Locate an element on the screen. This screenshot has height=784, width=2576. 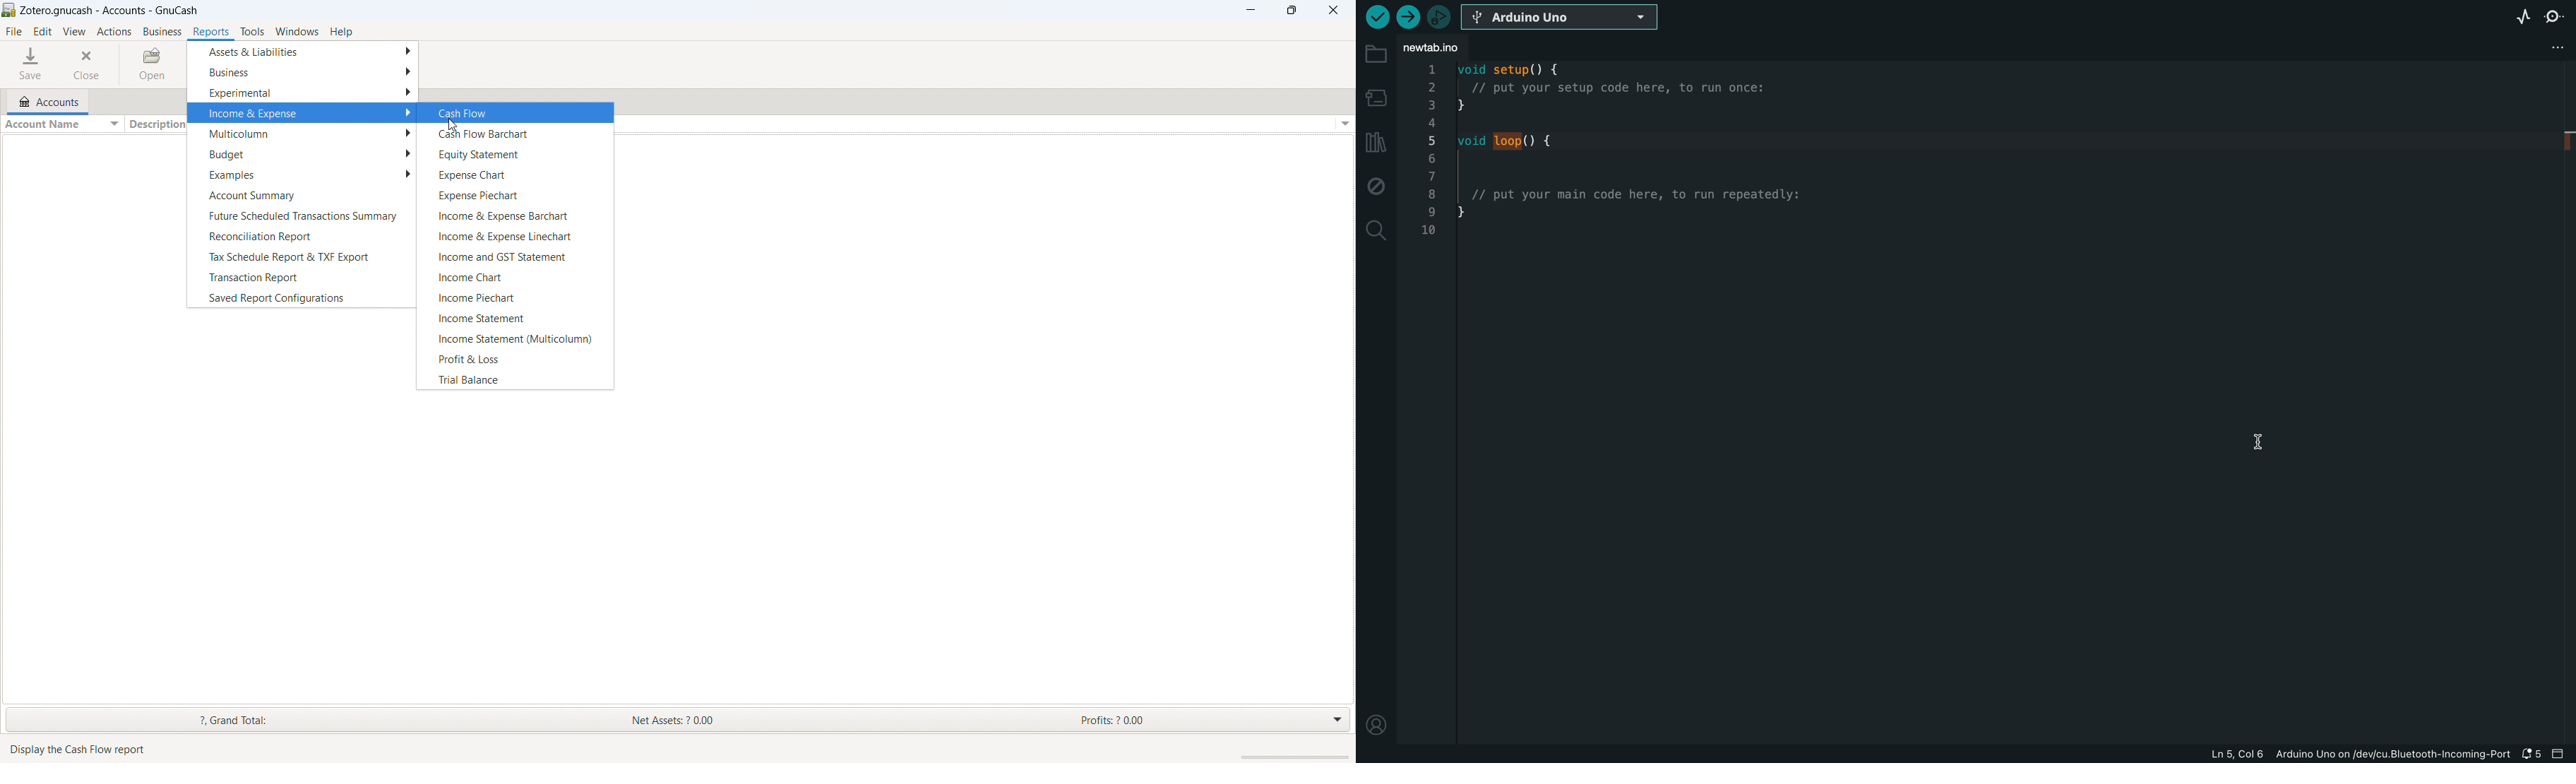
profit & loss is located at coordinates (515, 358).